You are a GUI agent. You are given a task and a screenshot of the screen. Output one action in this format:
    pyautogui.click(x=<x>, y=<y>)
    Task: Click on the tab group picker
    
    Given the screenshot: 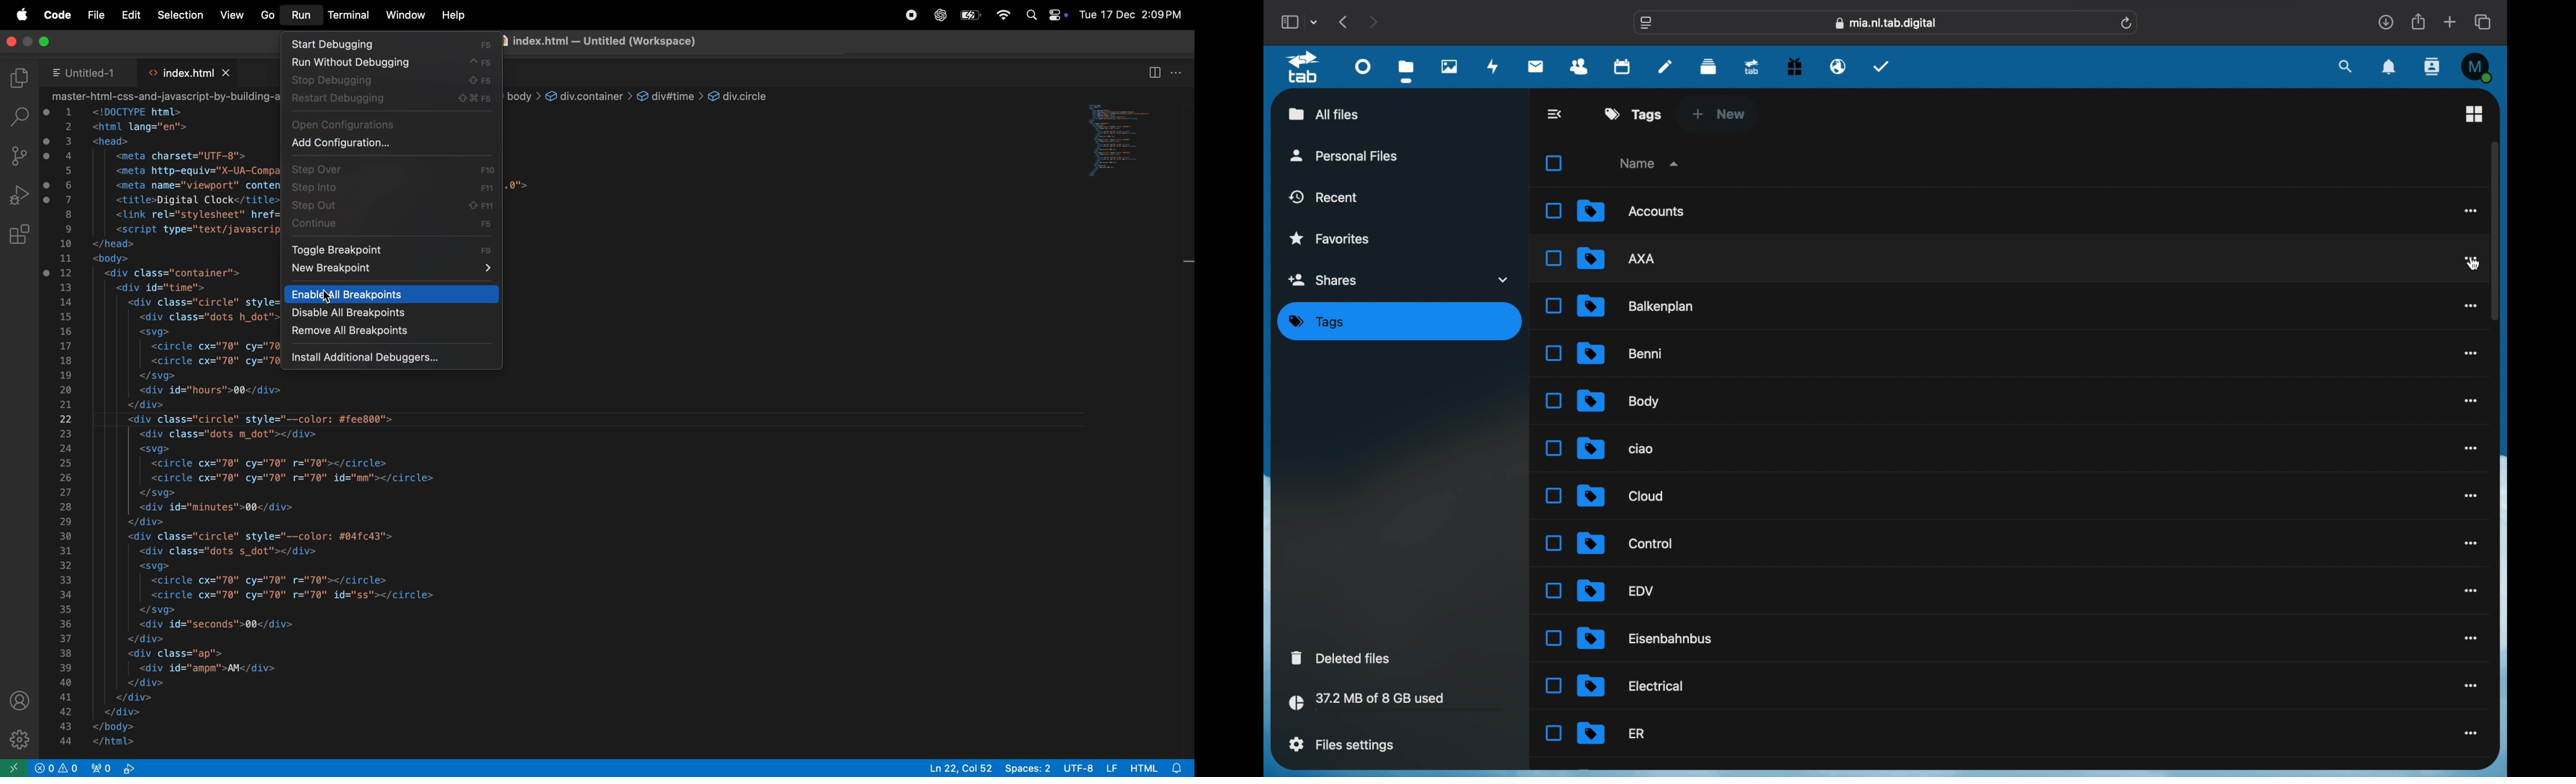 What is the action you would take?
    pyautogui.click(x=1314, y=22)
    